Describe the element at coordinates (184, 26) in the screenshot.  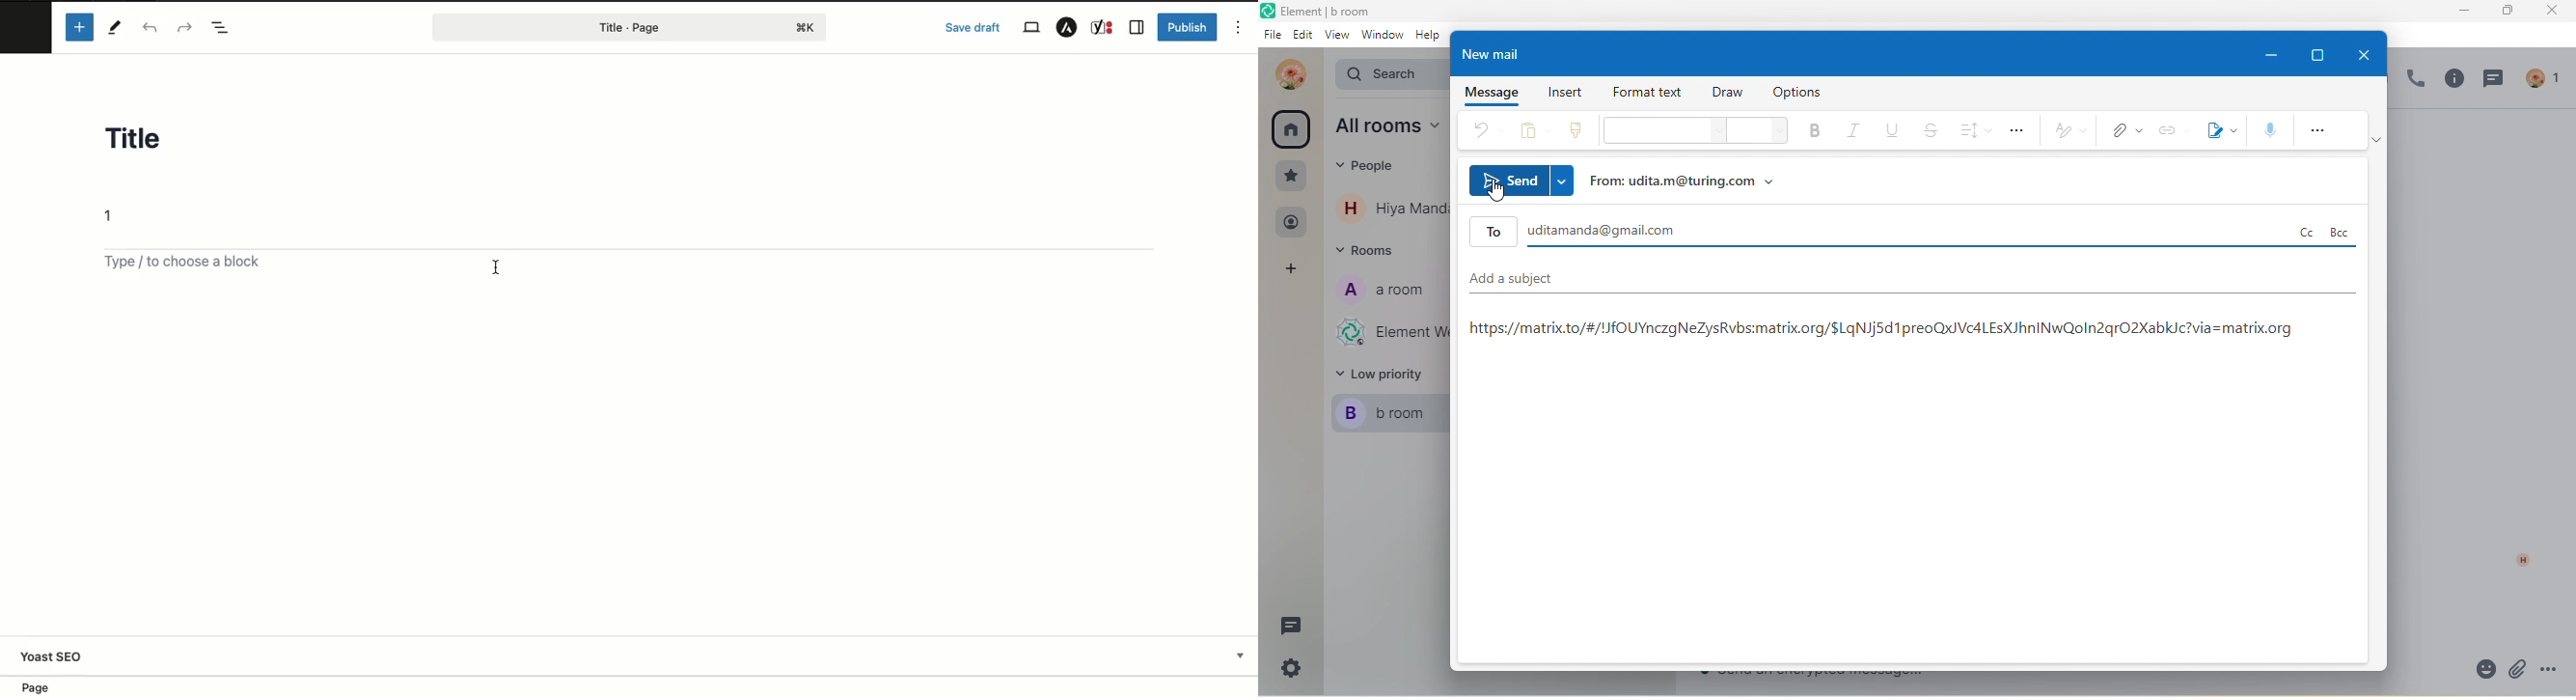
I see `Redo` at that location.